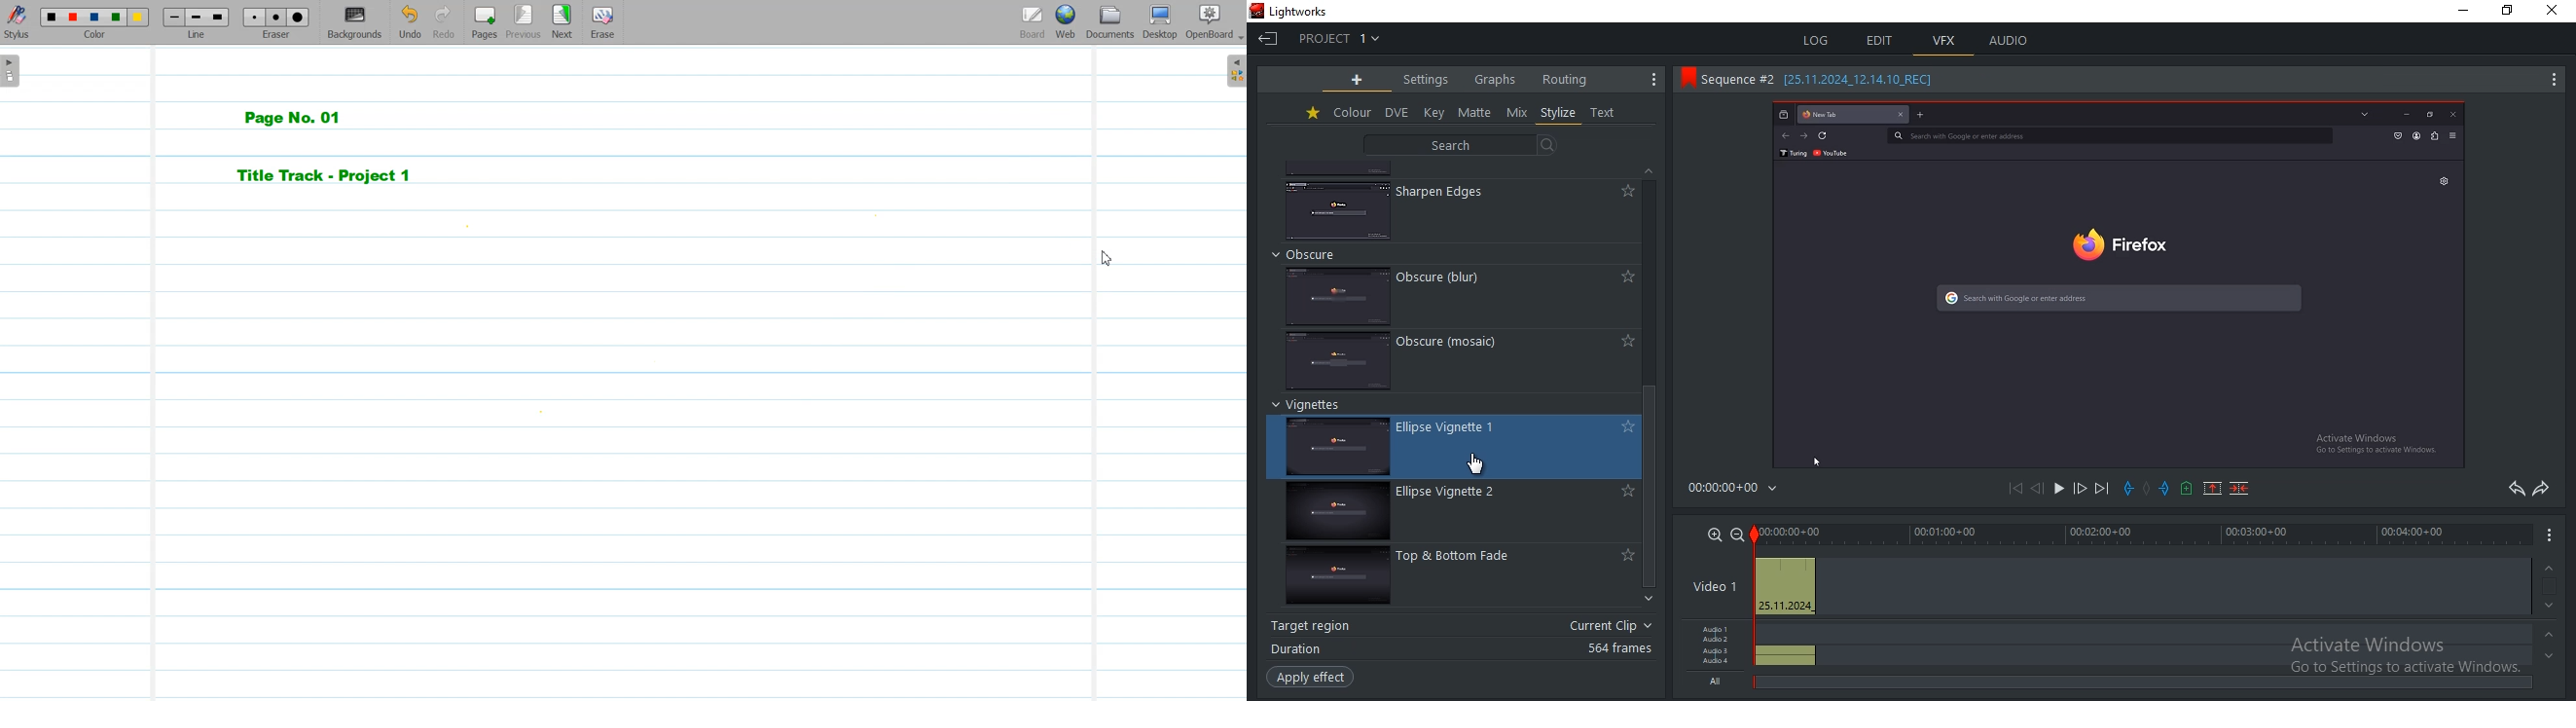  I want to click on All, so click(1717, 683).